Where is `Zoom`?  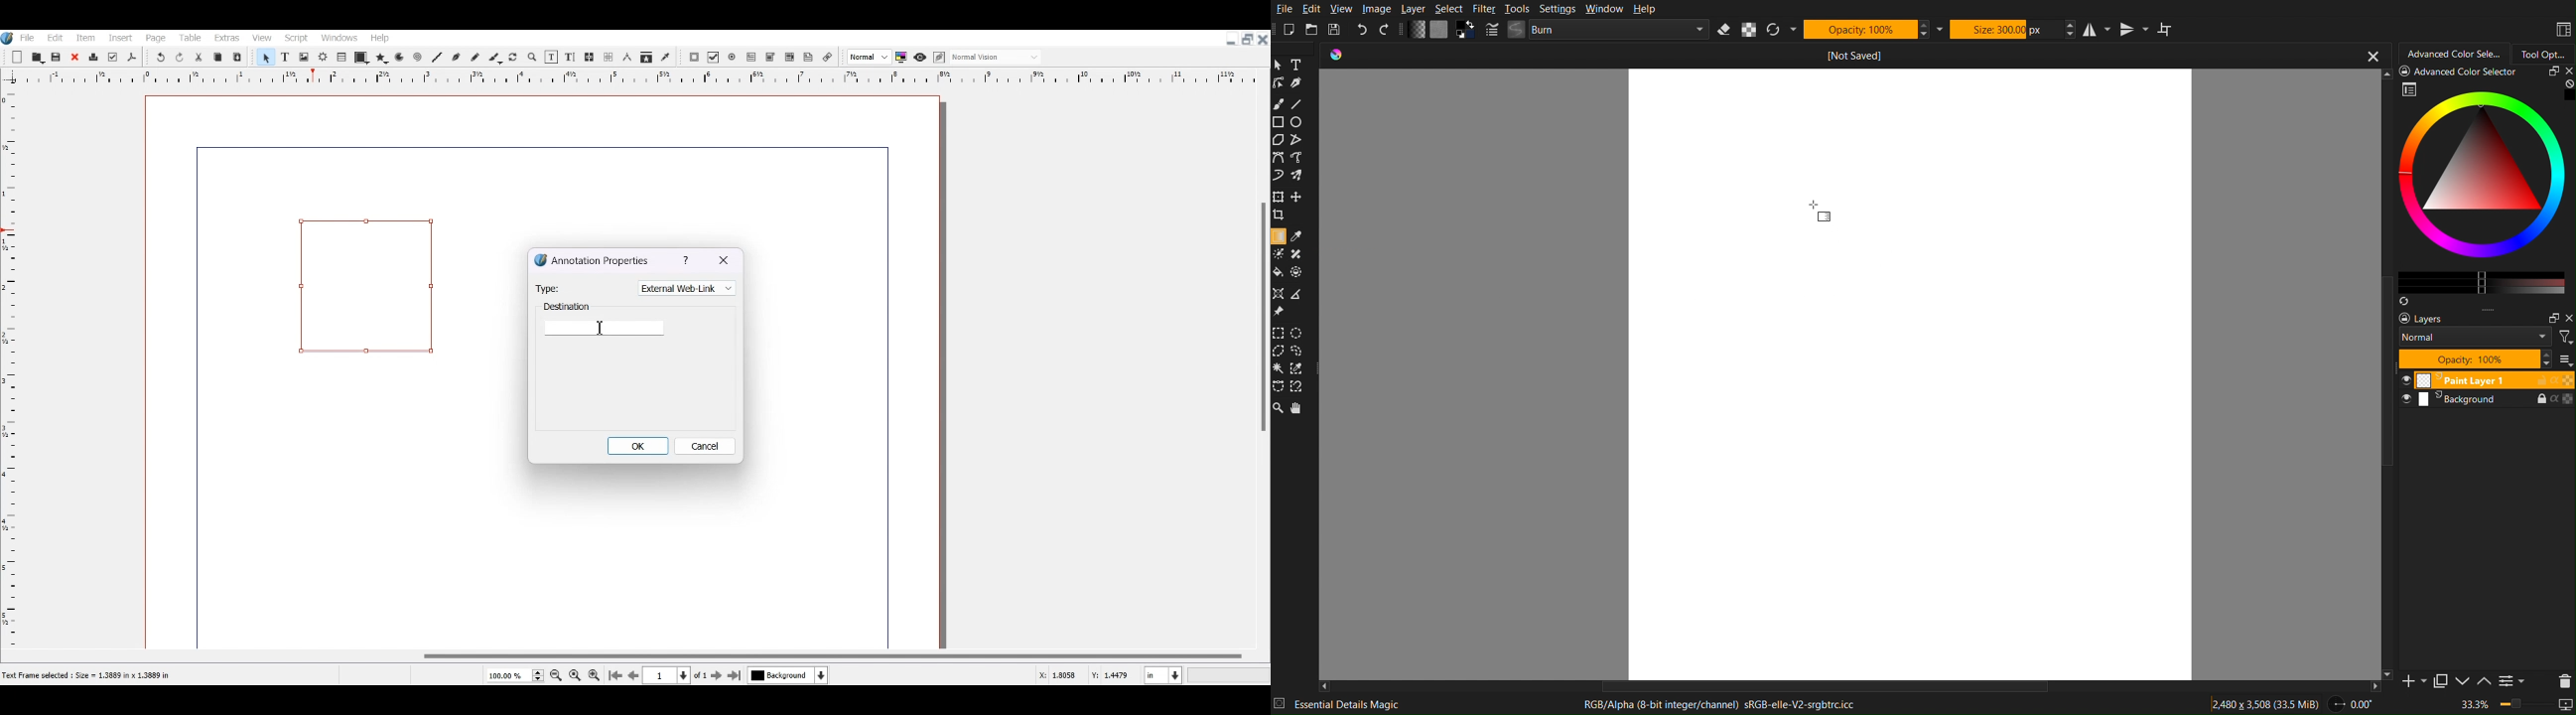 Zoom is located at coordinates (2518, 706).